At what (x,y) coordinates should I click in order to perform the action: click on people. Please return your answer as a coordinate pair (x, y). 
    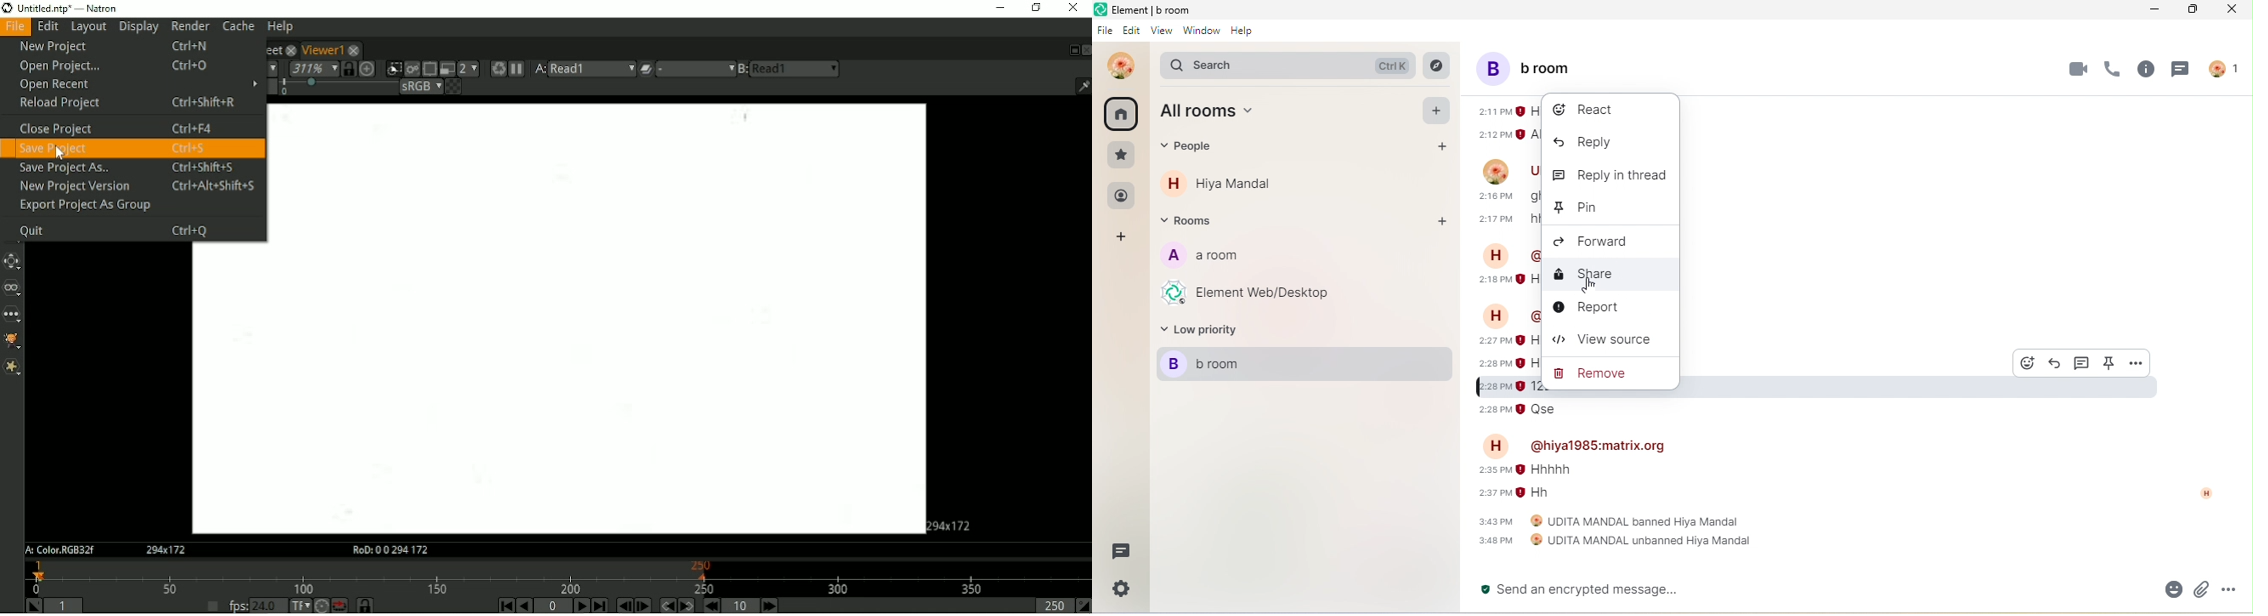
    Looking at the image, I should click on (1197, 151).